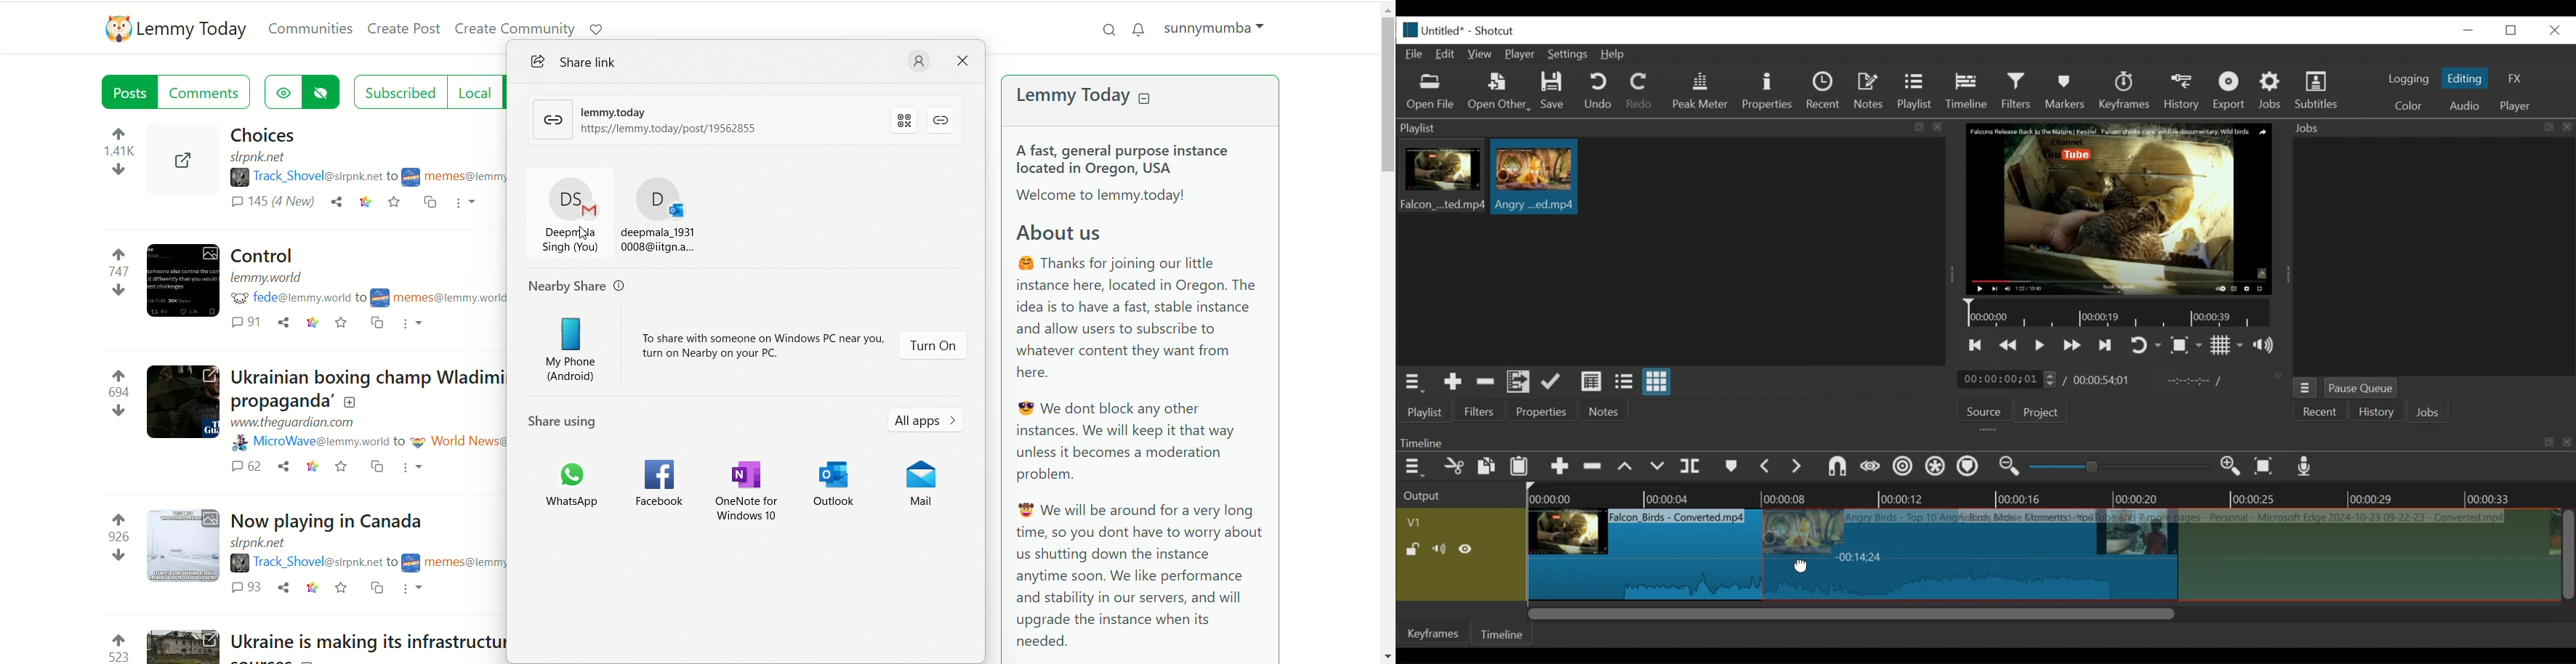  I want to click on link, so click(310, 587).